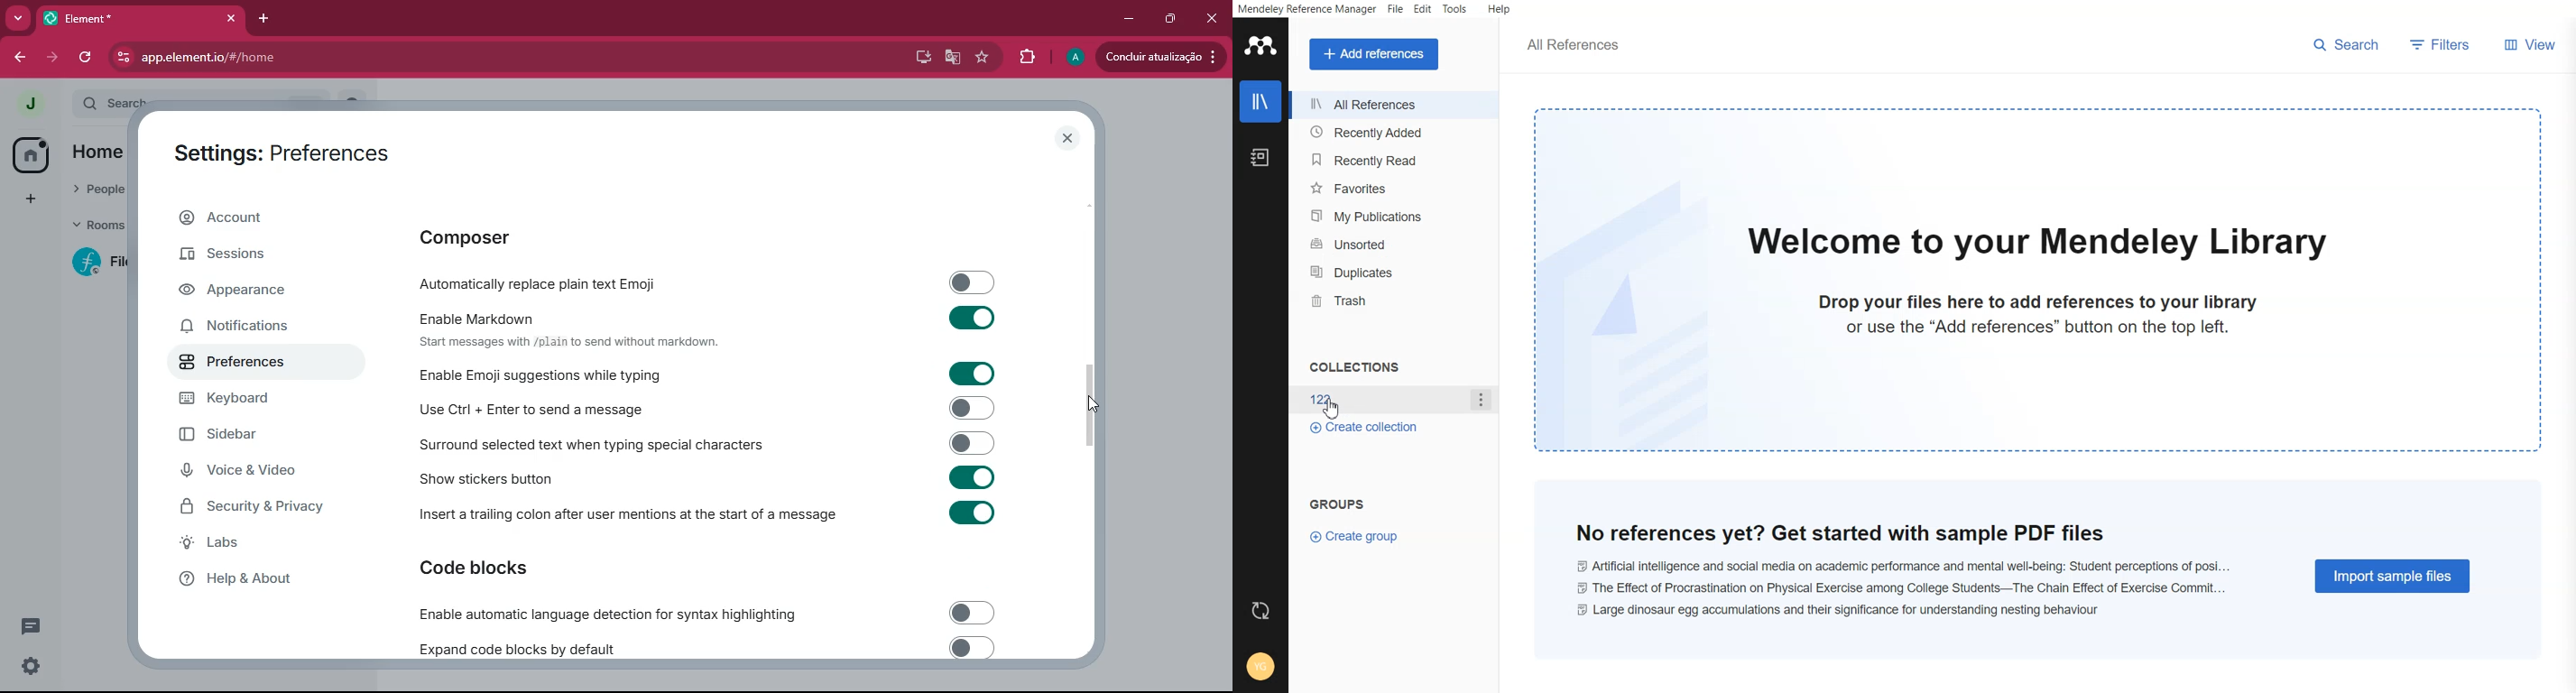 This screenshot has height=700, width=2576. What do you see at coordinates (916, 56) in the screenshot?
I see `desktop` at bounding box center [916, 56].